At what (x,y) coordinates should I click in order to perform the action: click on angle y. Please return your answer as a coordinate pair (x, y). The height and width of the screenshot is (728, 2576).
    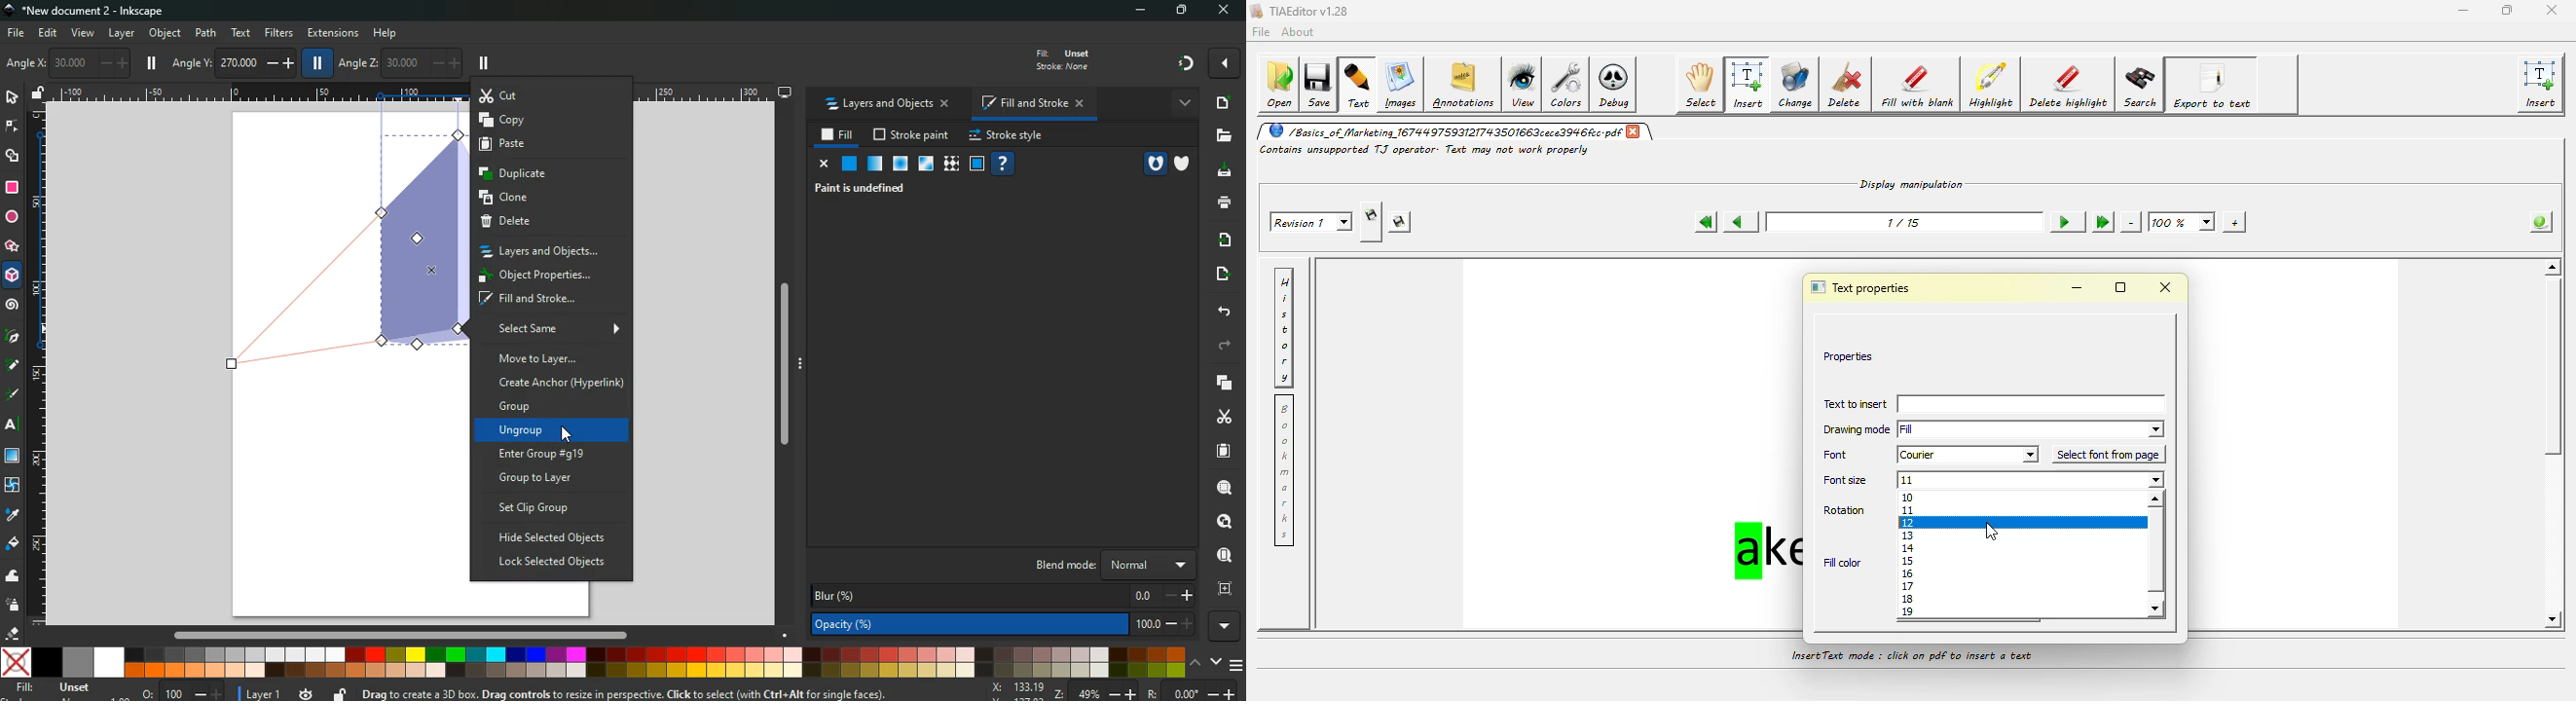
    Looking at the image, I should click on (235, 60).